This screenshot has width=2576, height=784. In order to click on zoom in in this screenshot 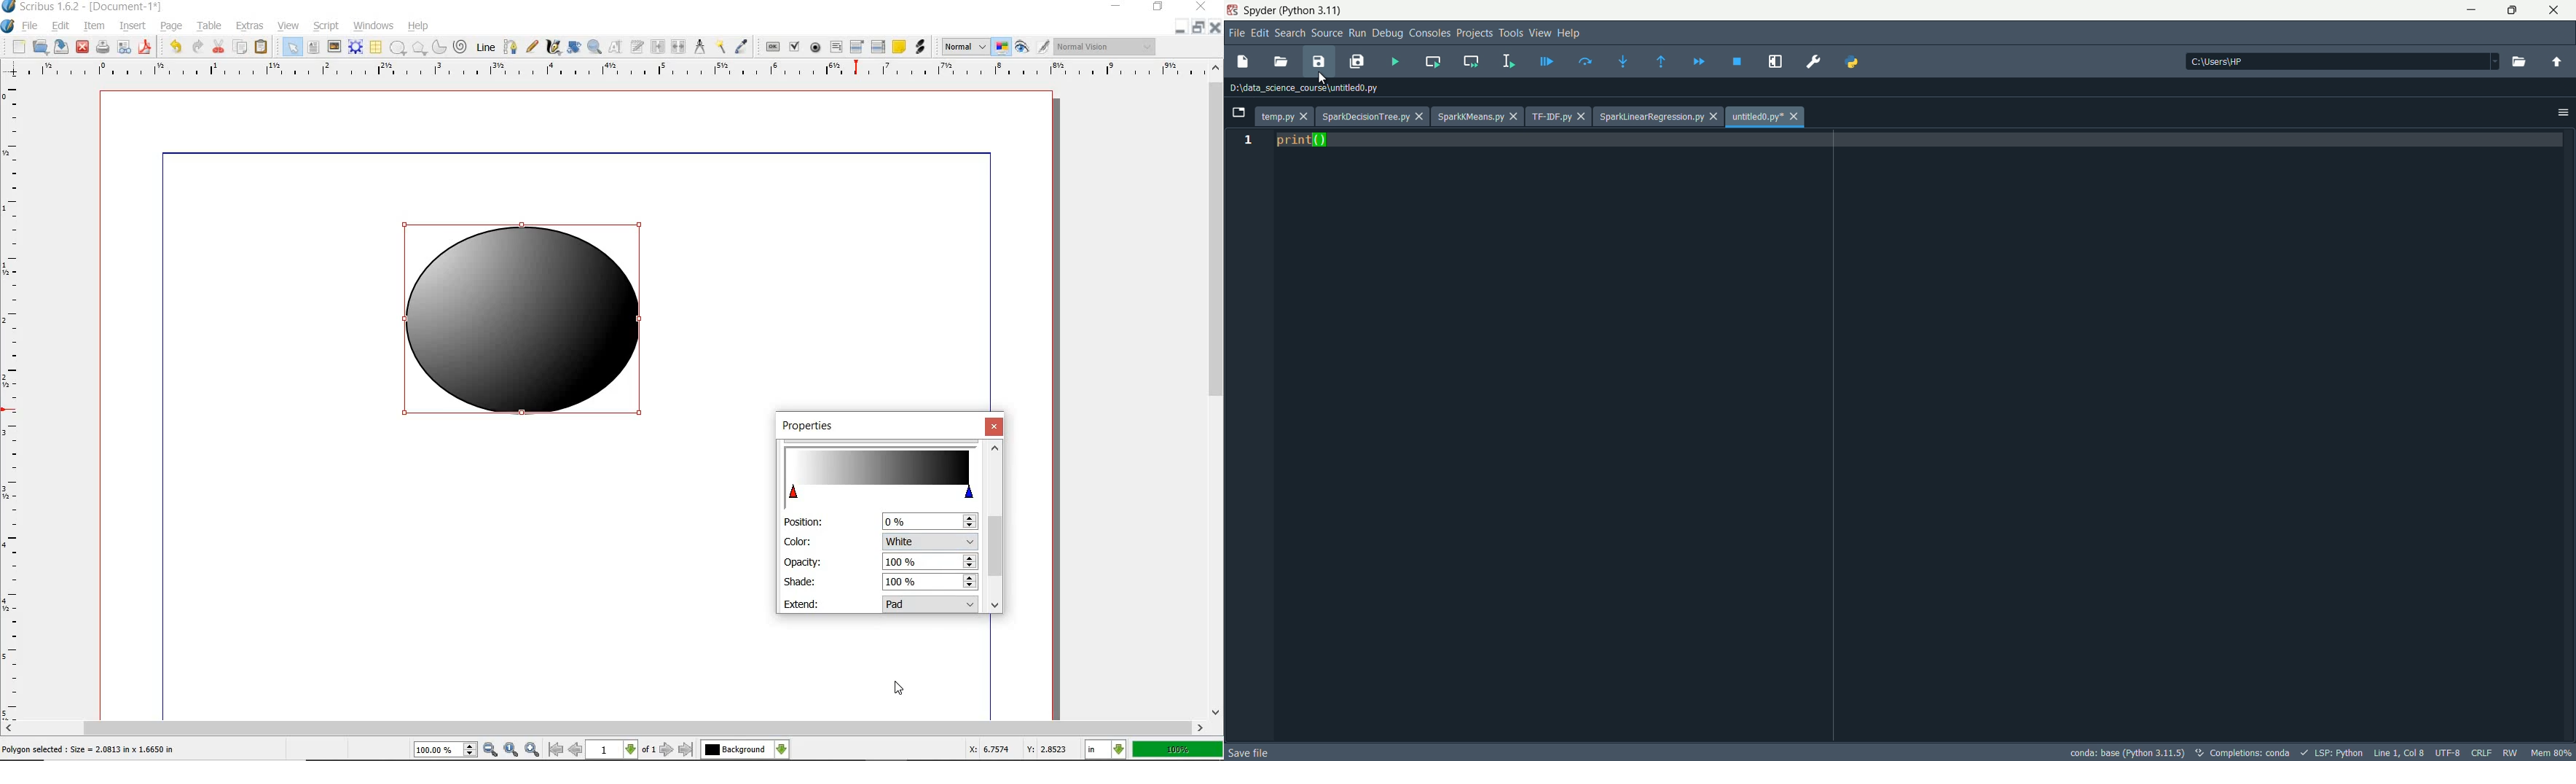, I will do `click(491, 750)`.